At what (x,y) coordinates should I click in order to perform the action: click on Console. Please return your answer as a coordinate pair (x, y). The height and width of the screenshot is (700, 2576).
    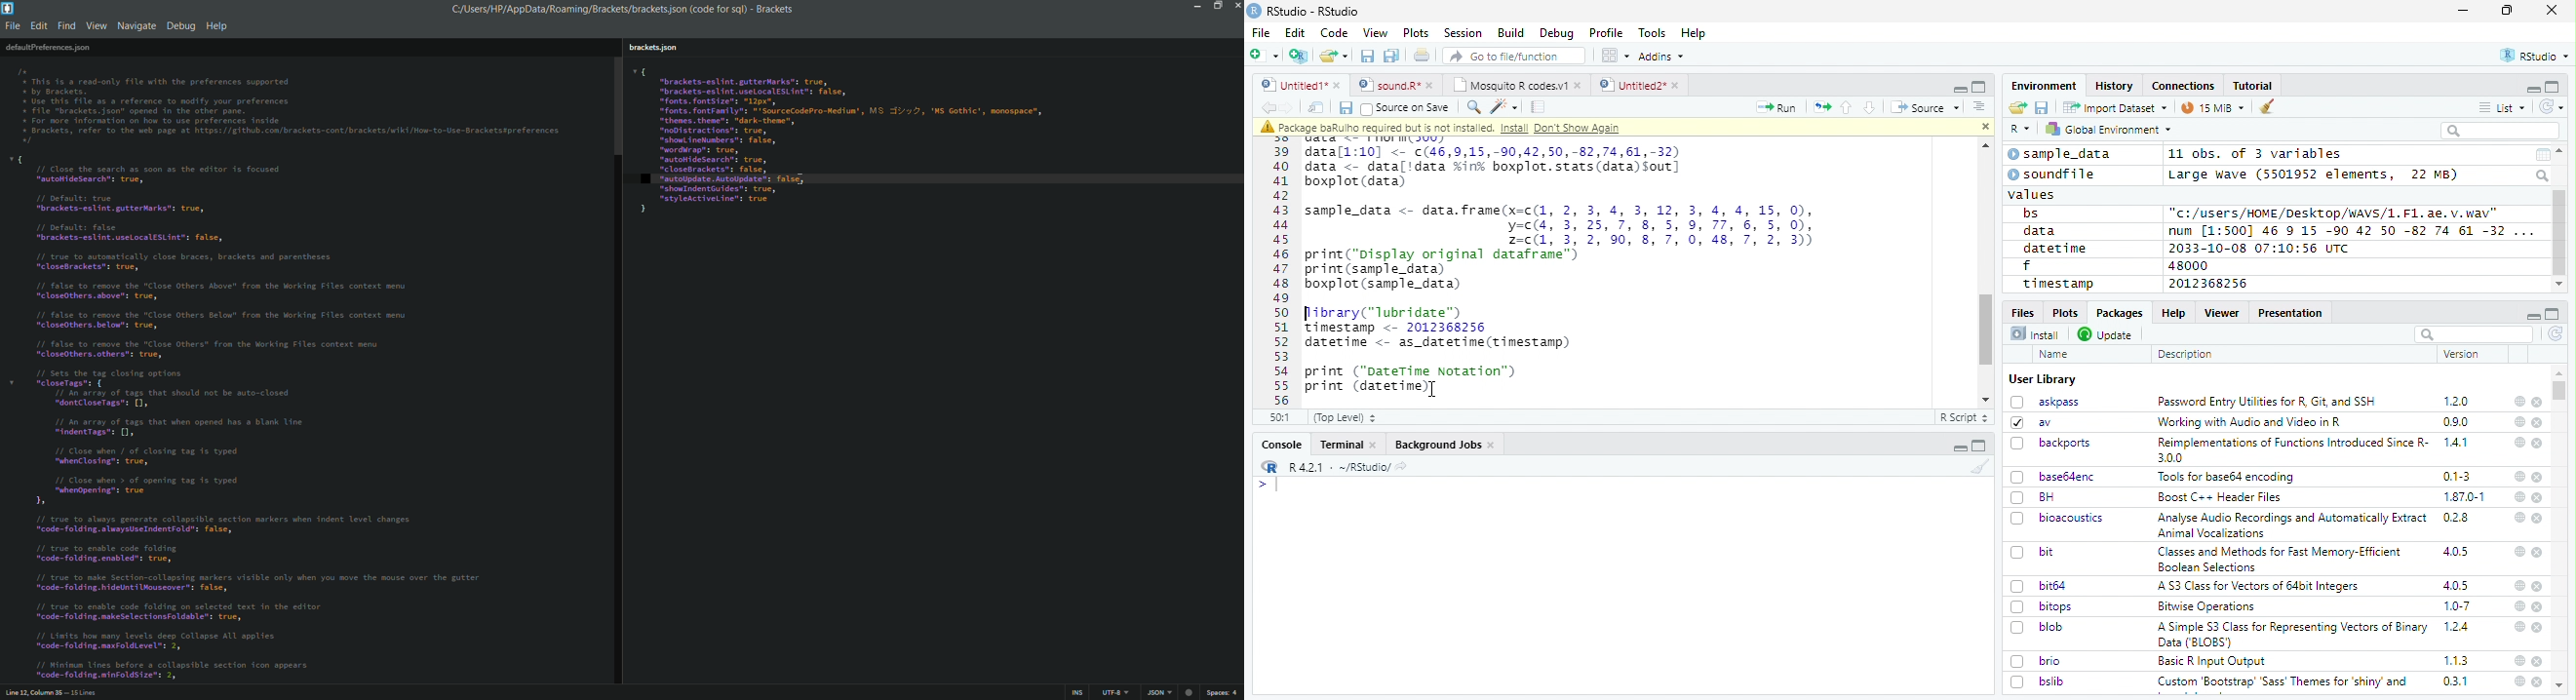
    Looking at the image, I should click on (1281, 445).